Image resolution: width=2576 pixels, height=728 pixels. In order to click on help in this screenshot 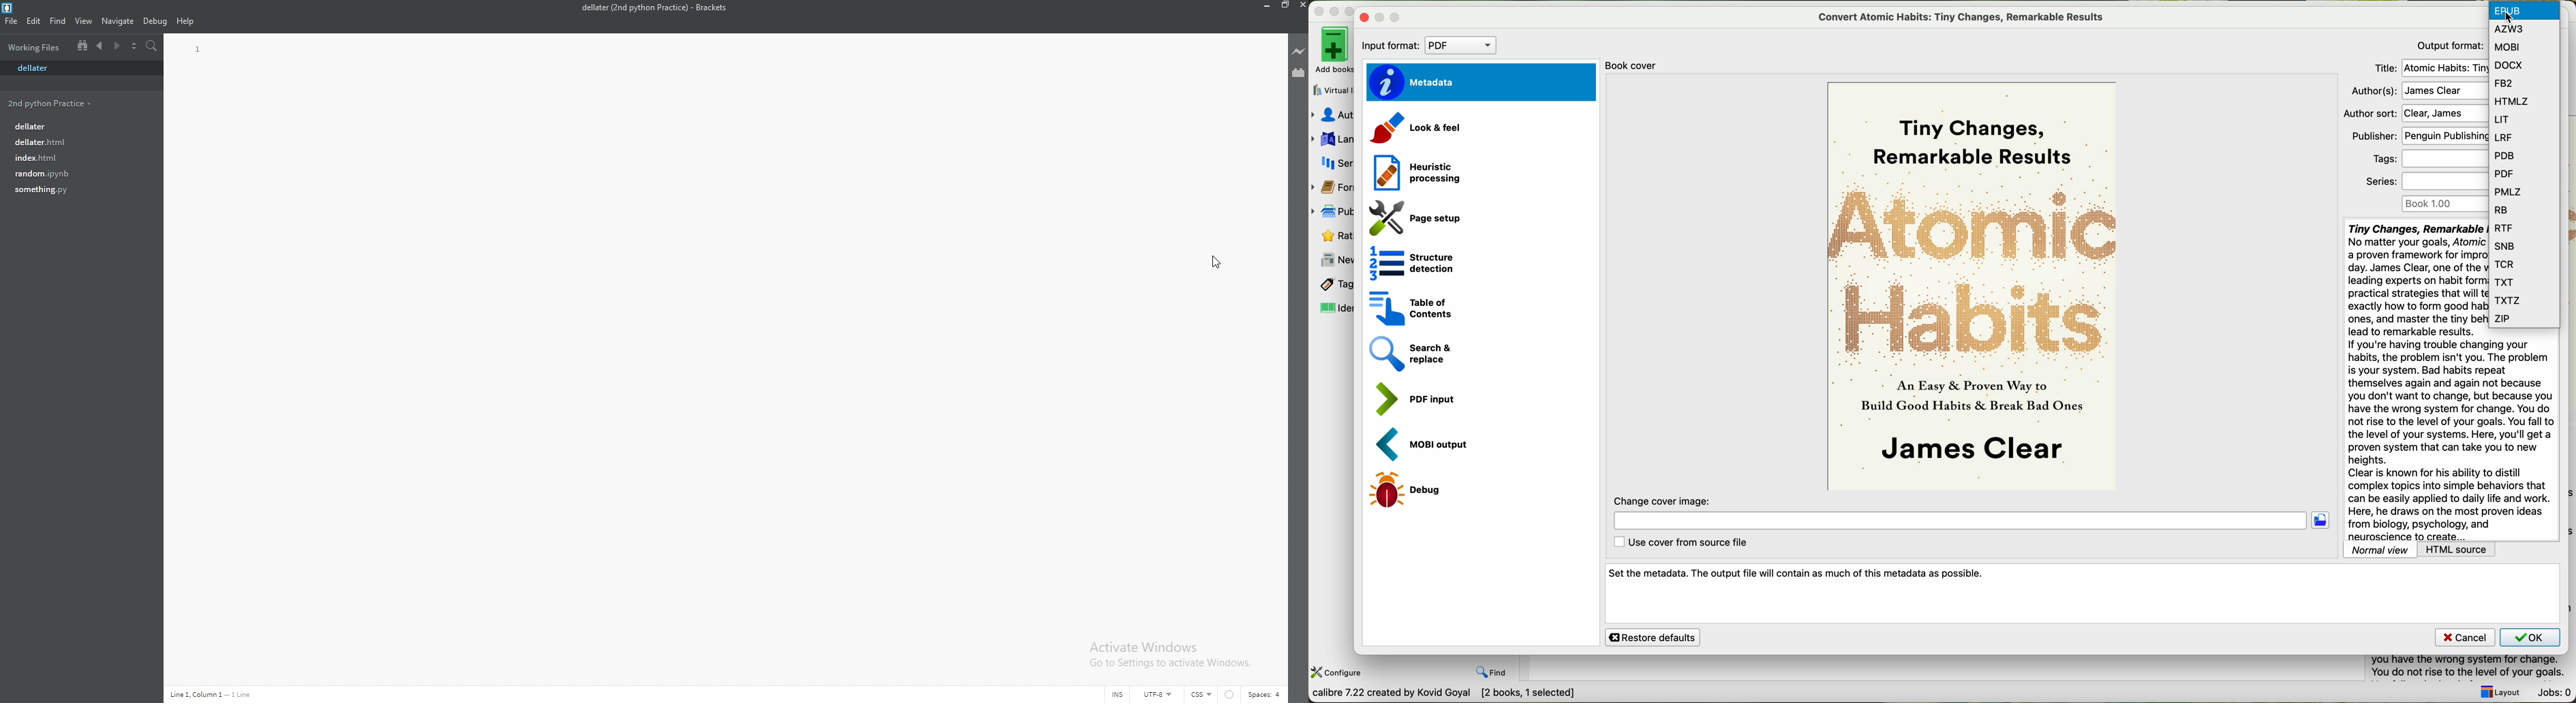, I will do `click(186, 22)`.